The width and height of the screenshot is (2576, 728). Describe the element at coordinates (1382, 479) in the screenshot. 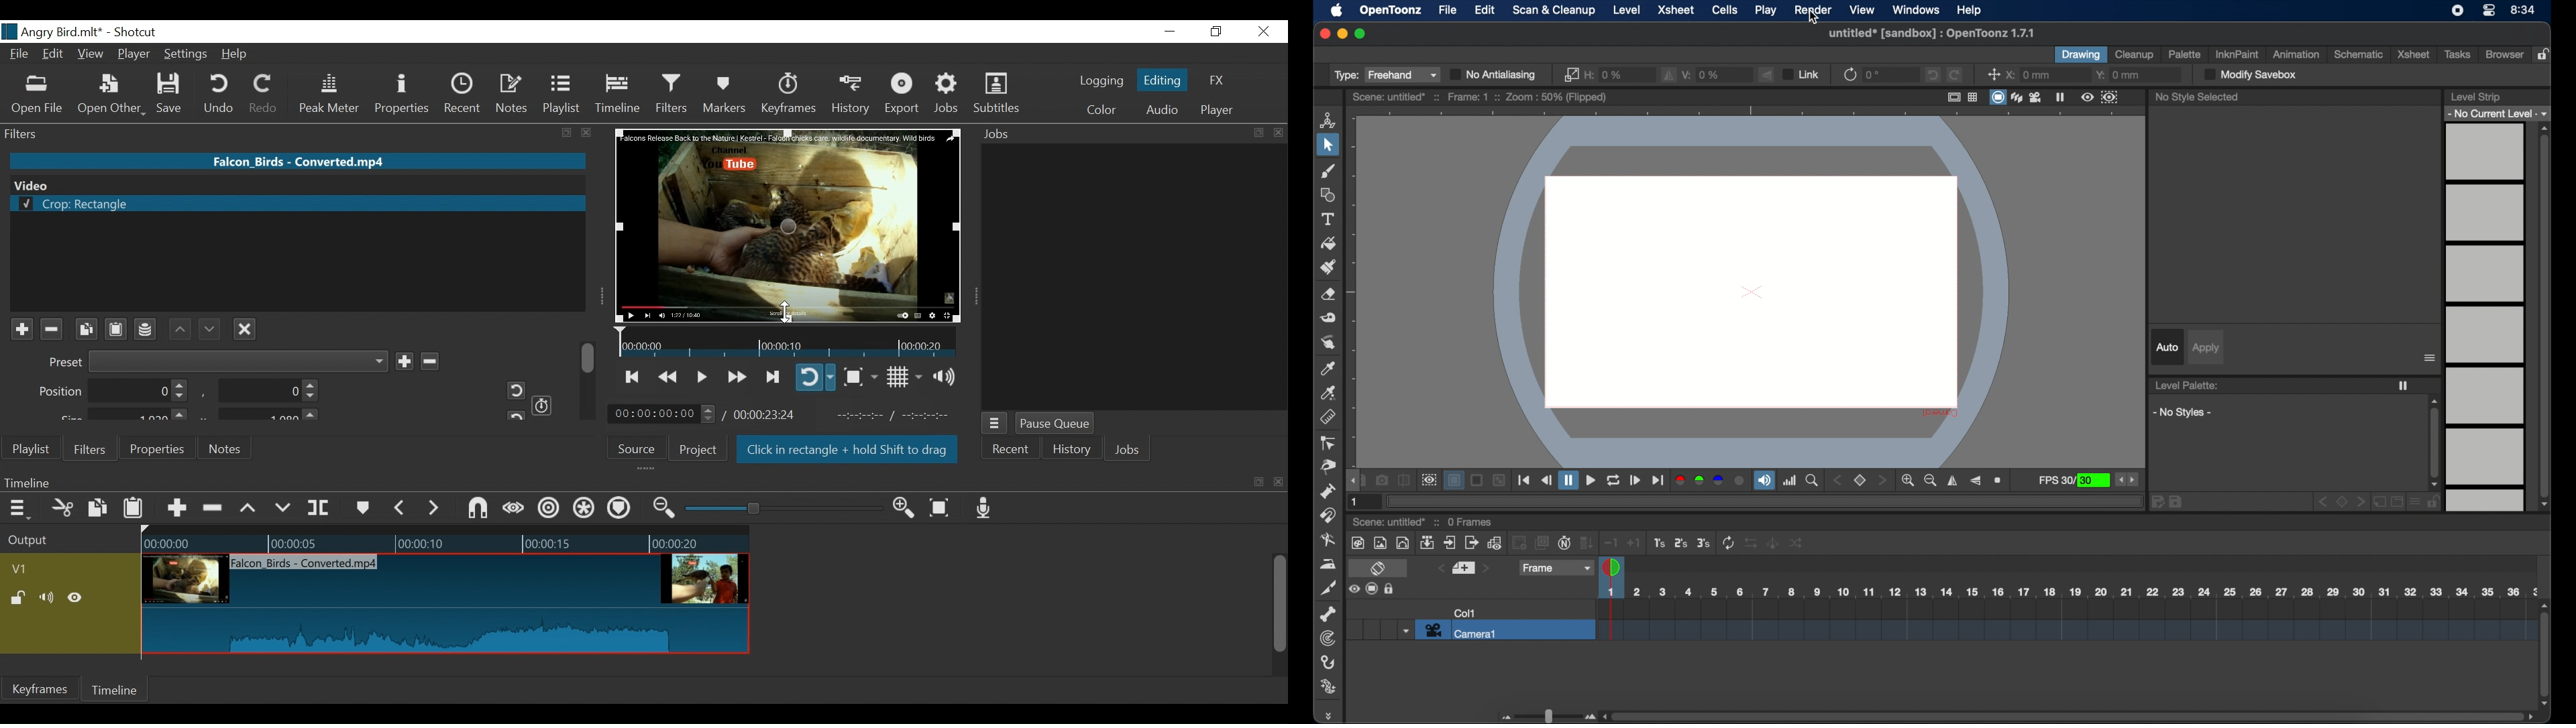

I see `snapshot` at that location.